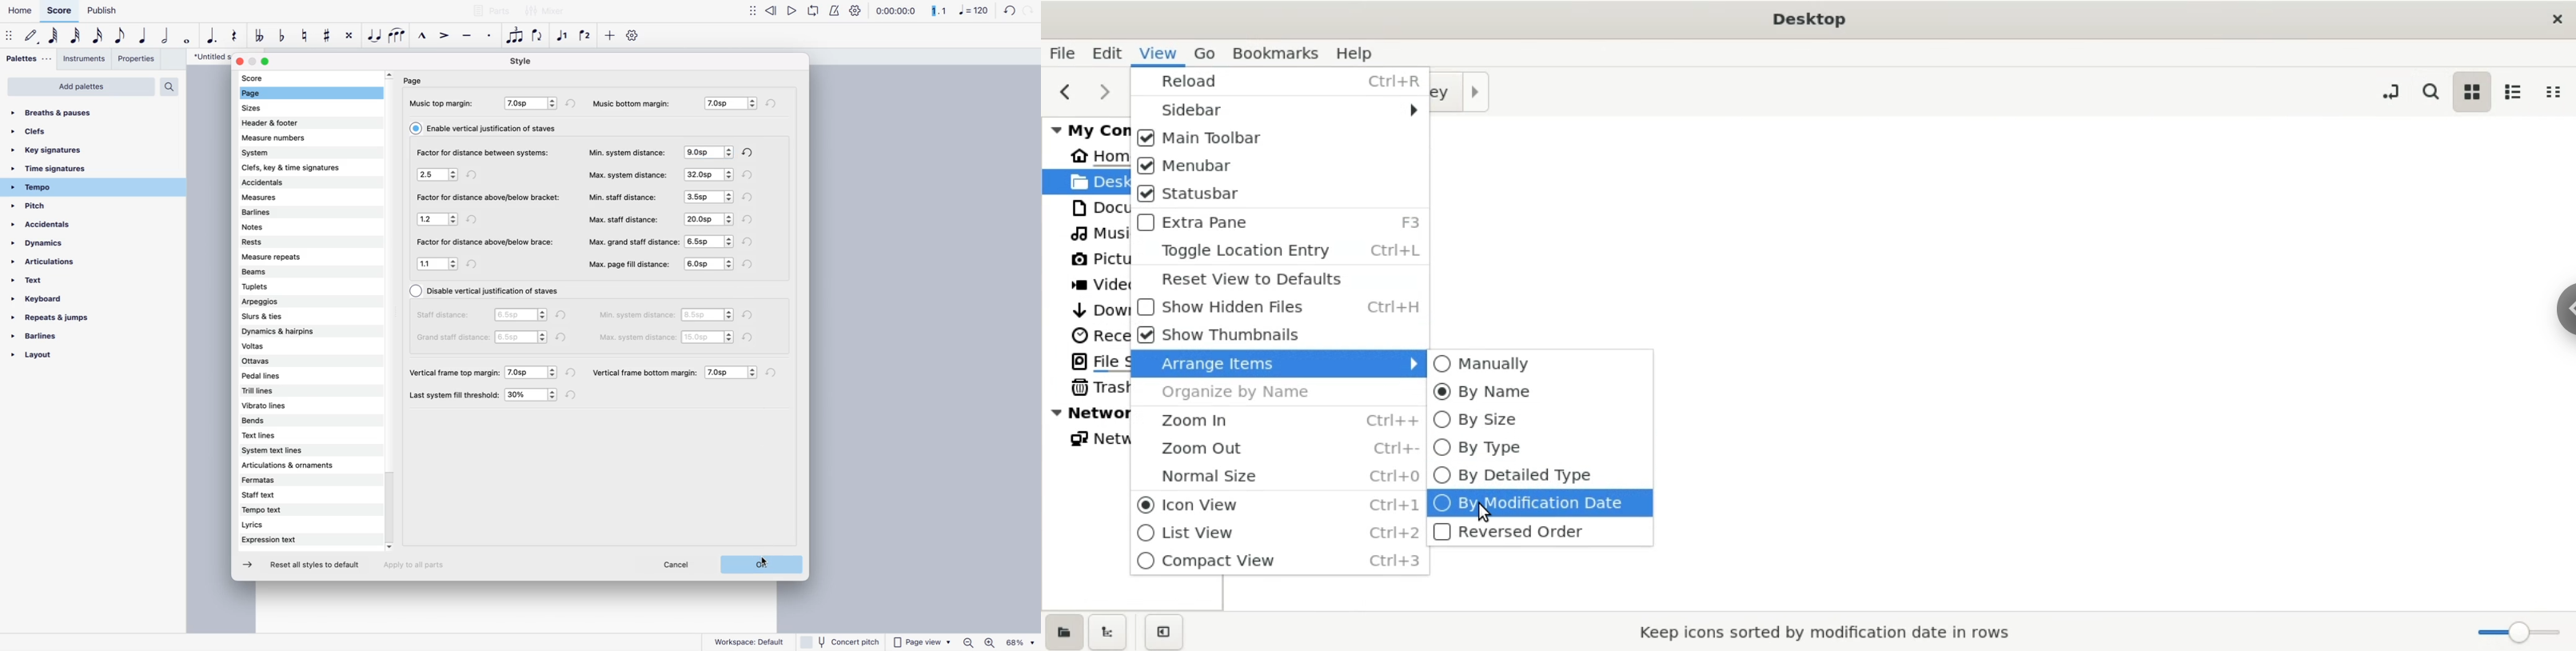  Describe the element at coordinates (645, 371) in the screenshot. I see `vertical frame bottom margin` at that location.